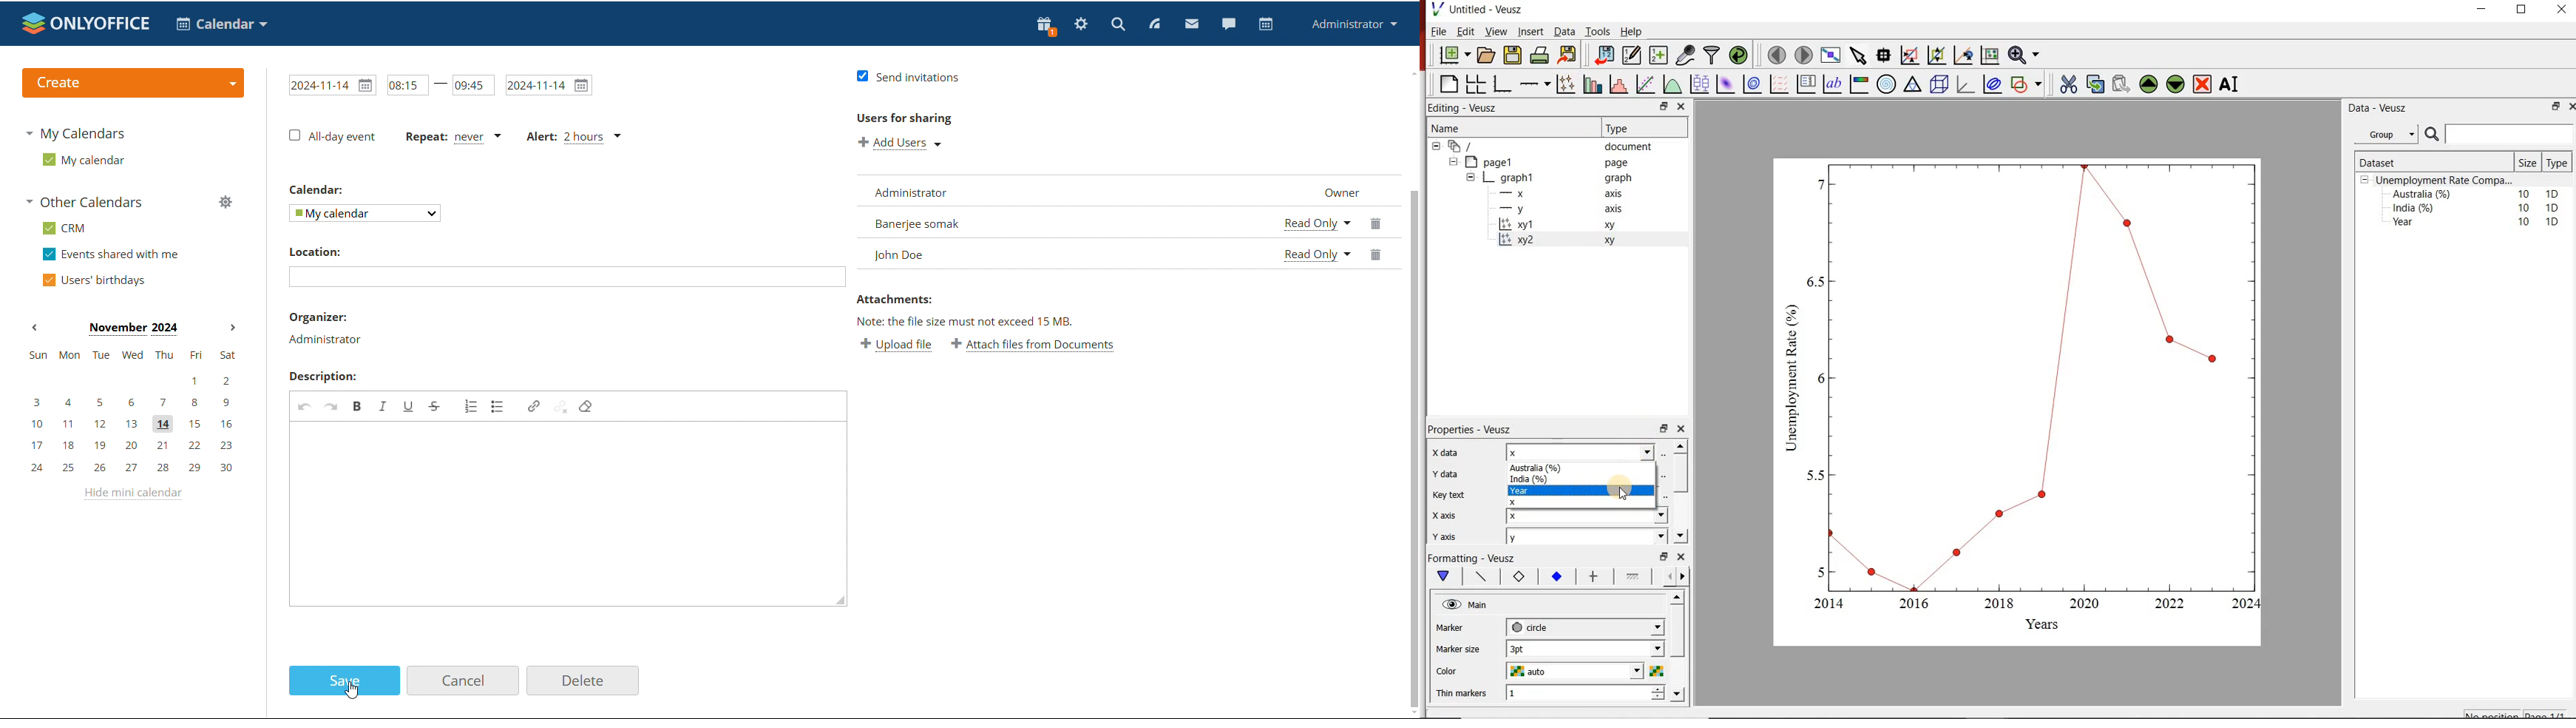 This screenshot has height=728, width=2576. I want to click on Users for sharing, so click(904, 118).